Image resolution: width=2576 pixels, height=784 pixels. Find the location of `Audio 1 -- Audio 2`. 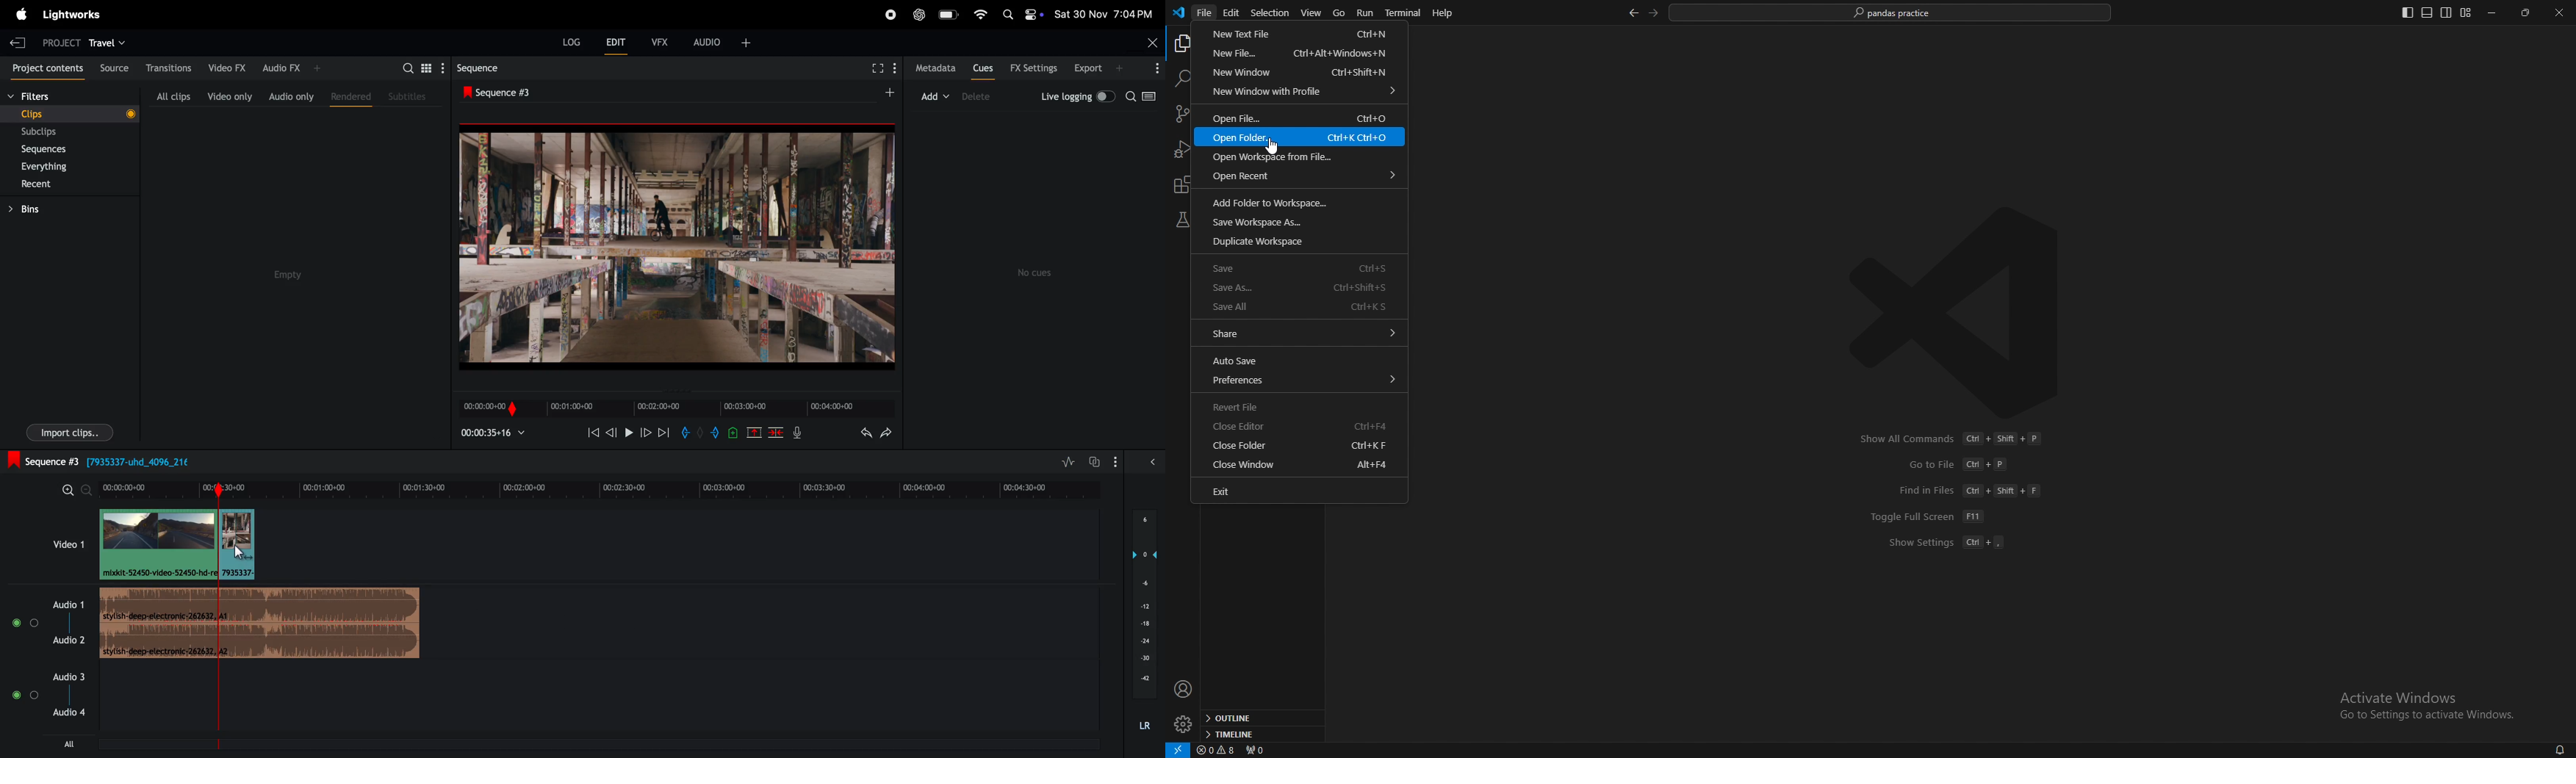

Audio 1 -- Audio 2 is located at coordinates (72, 620).